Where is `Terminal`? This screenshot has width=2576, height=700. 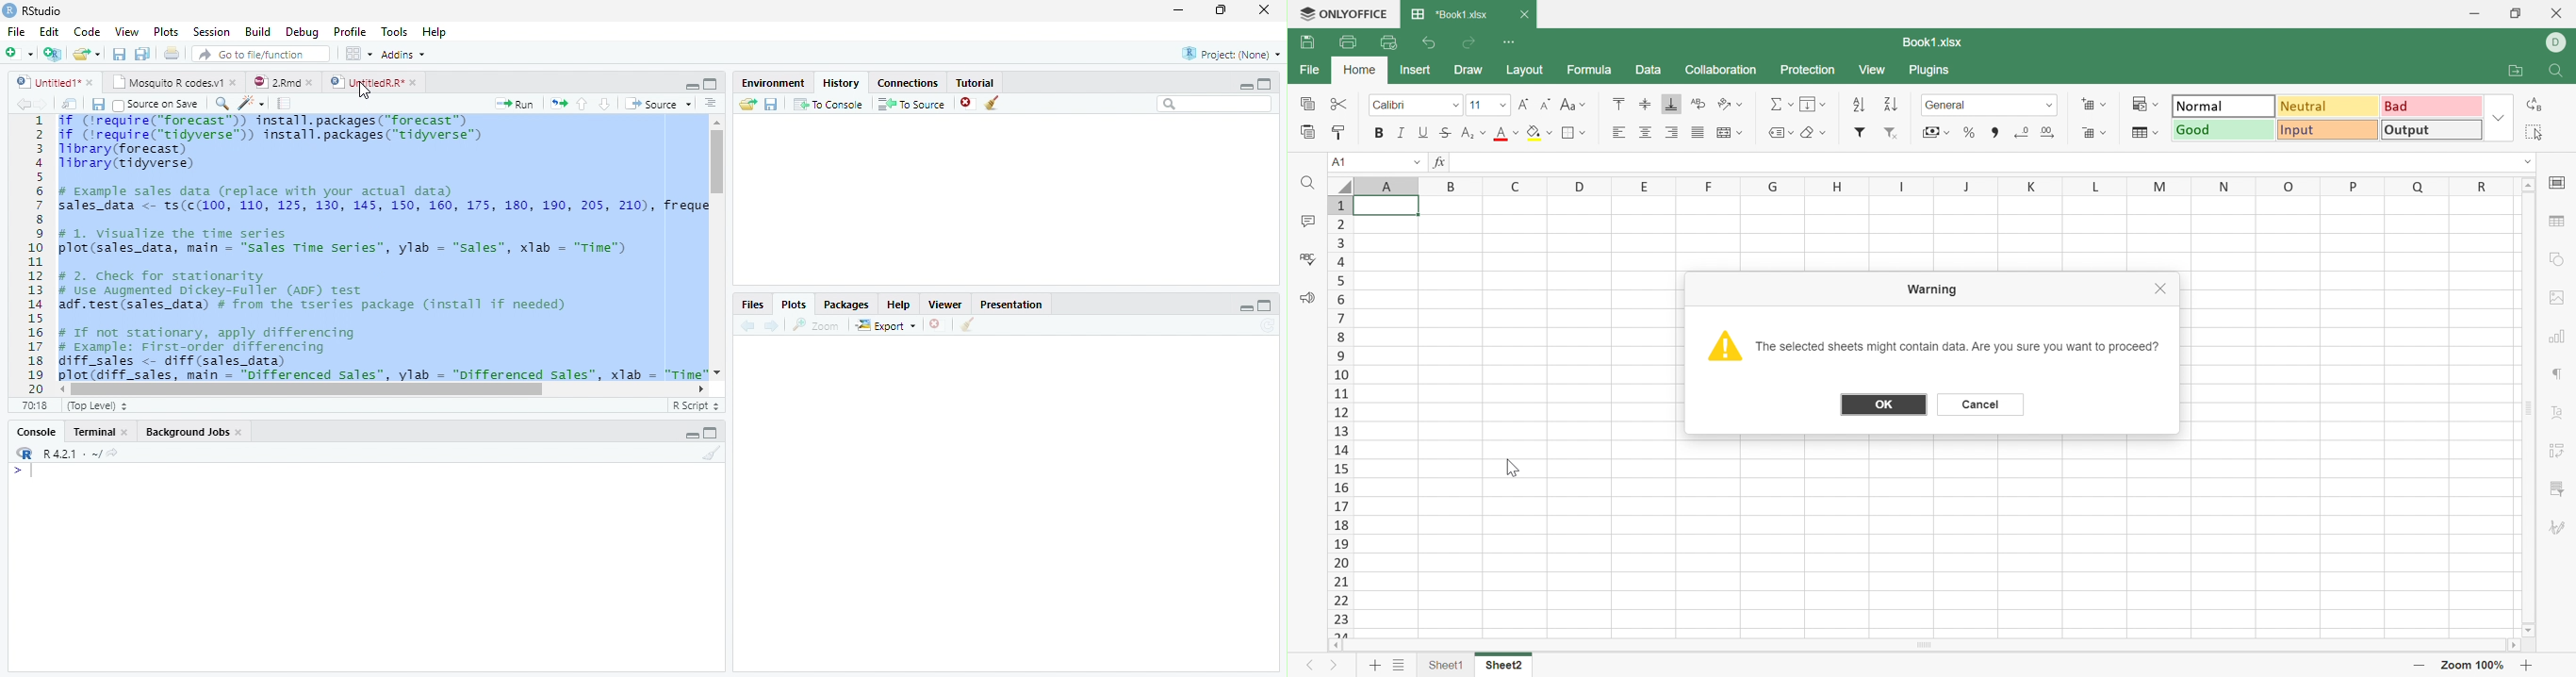 Terminal is located at coordinates (100, 431).